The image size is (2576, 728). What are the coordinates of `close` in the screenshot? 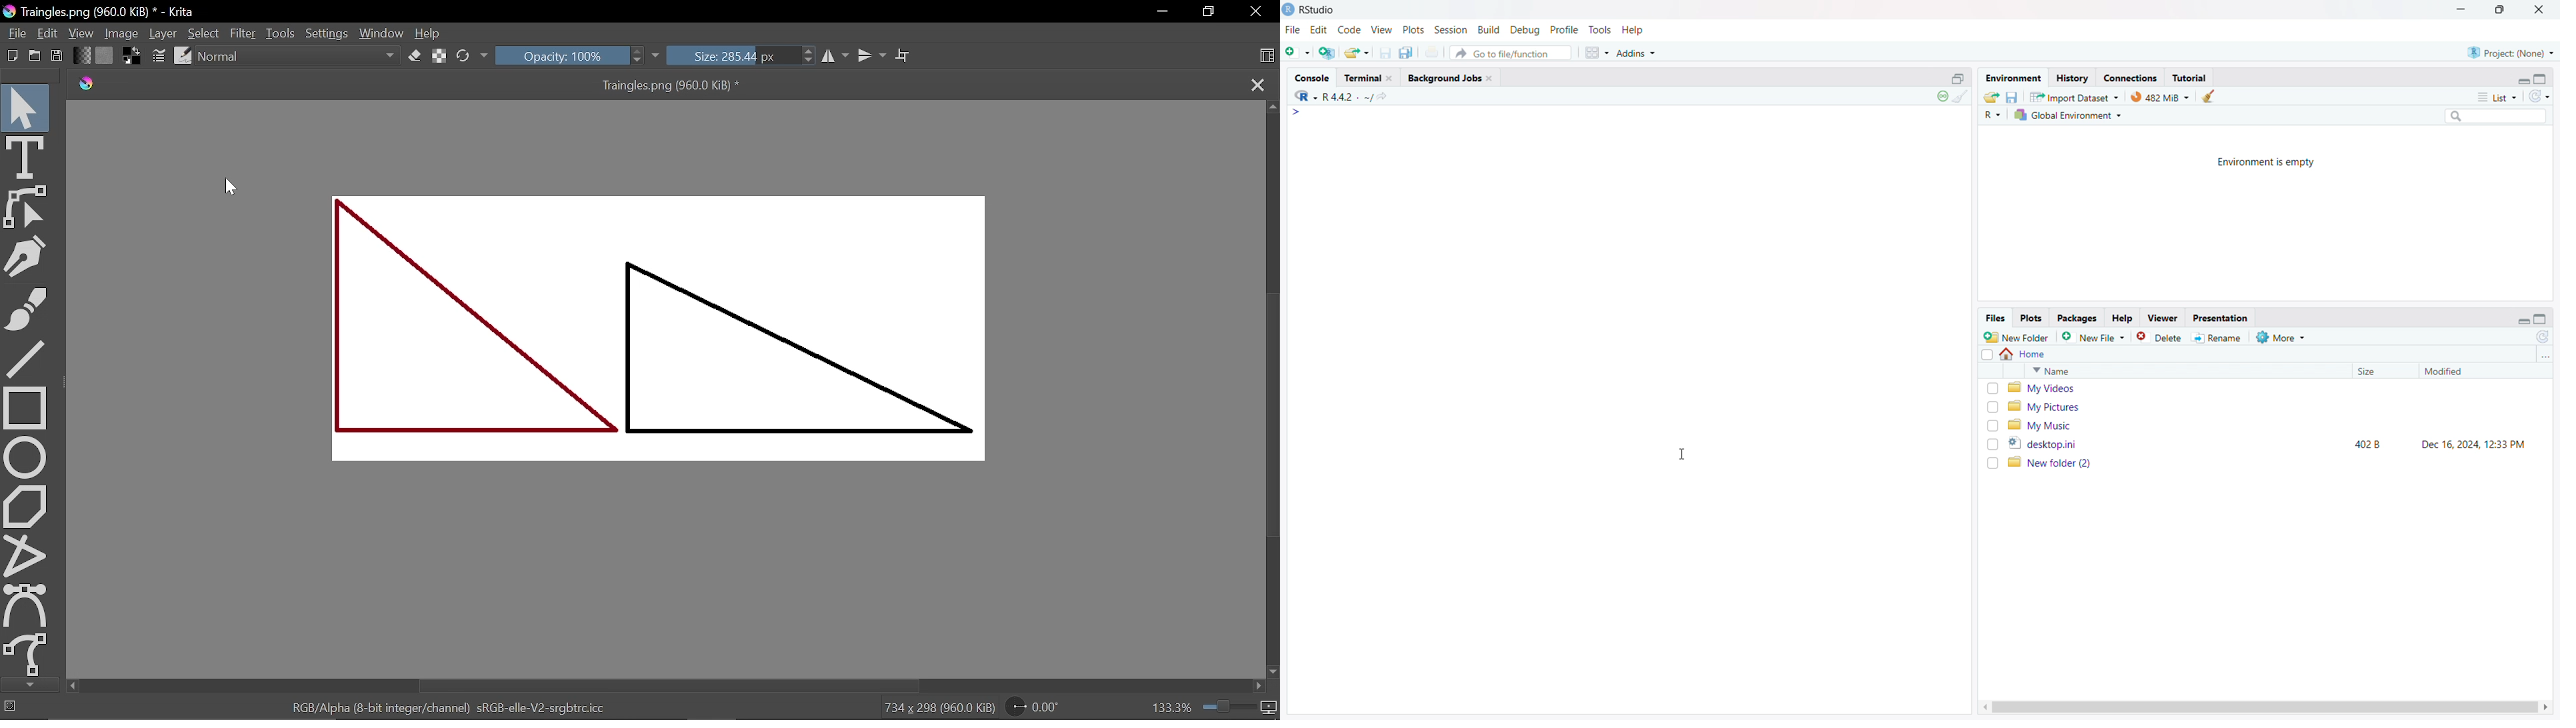 It's located at (1389, 78).